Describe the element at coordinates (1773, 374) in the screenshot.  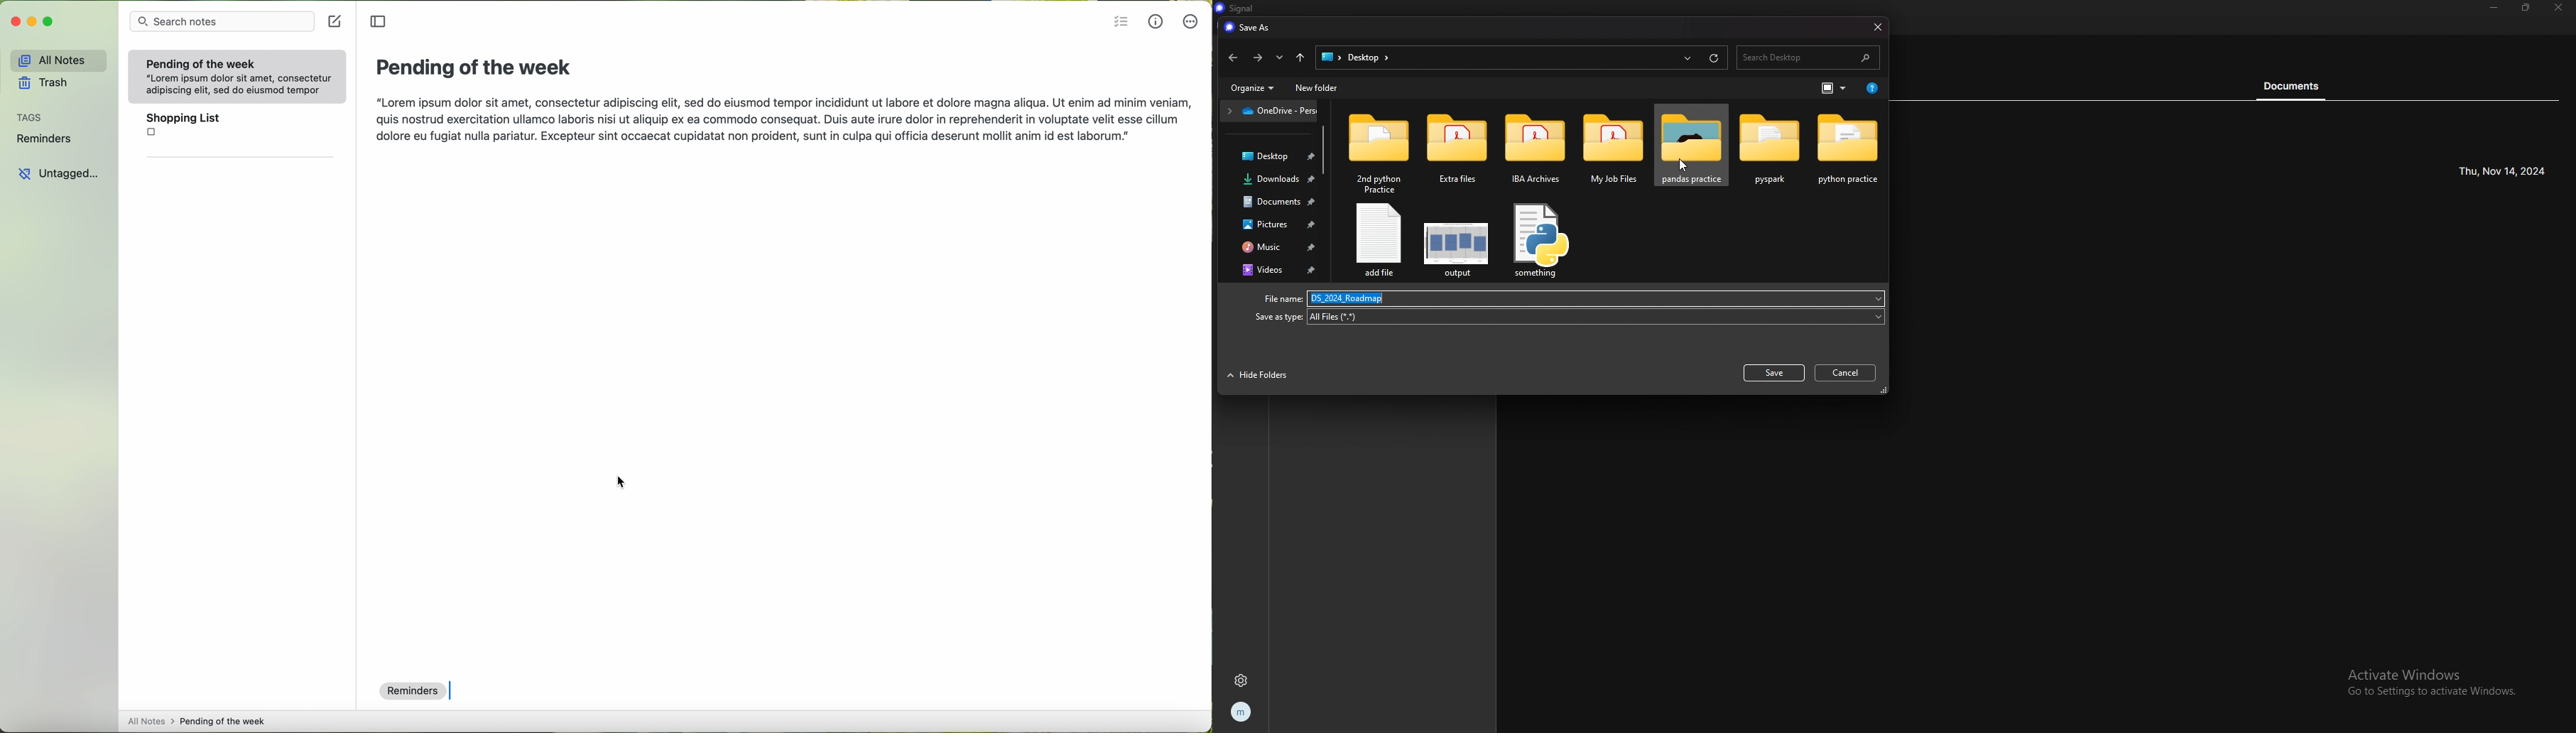
I see `save` at that location.